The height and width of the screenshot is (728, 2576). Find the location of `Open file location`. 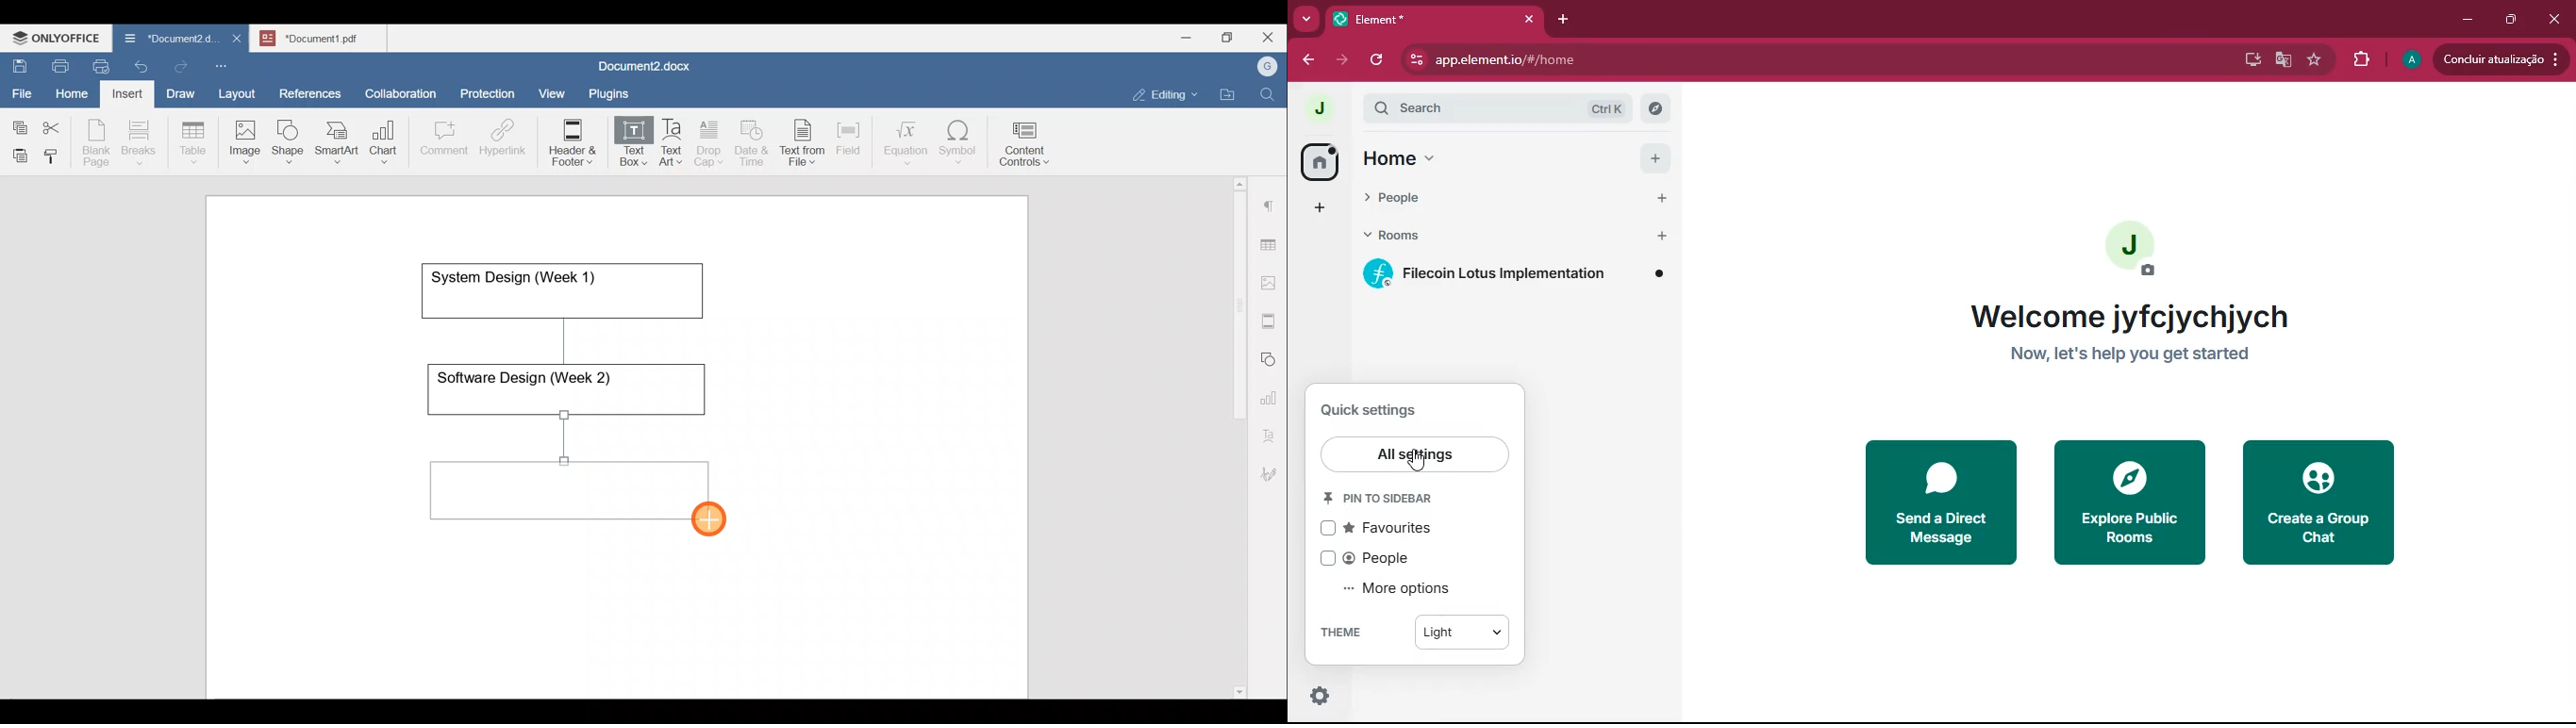

Open file location is located at coordinates (1231, 96).